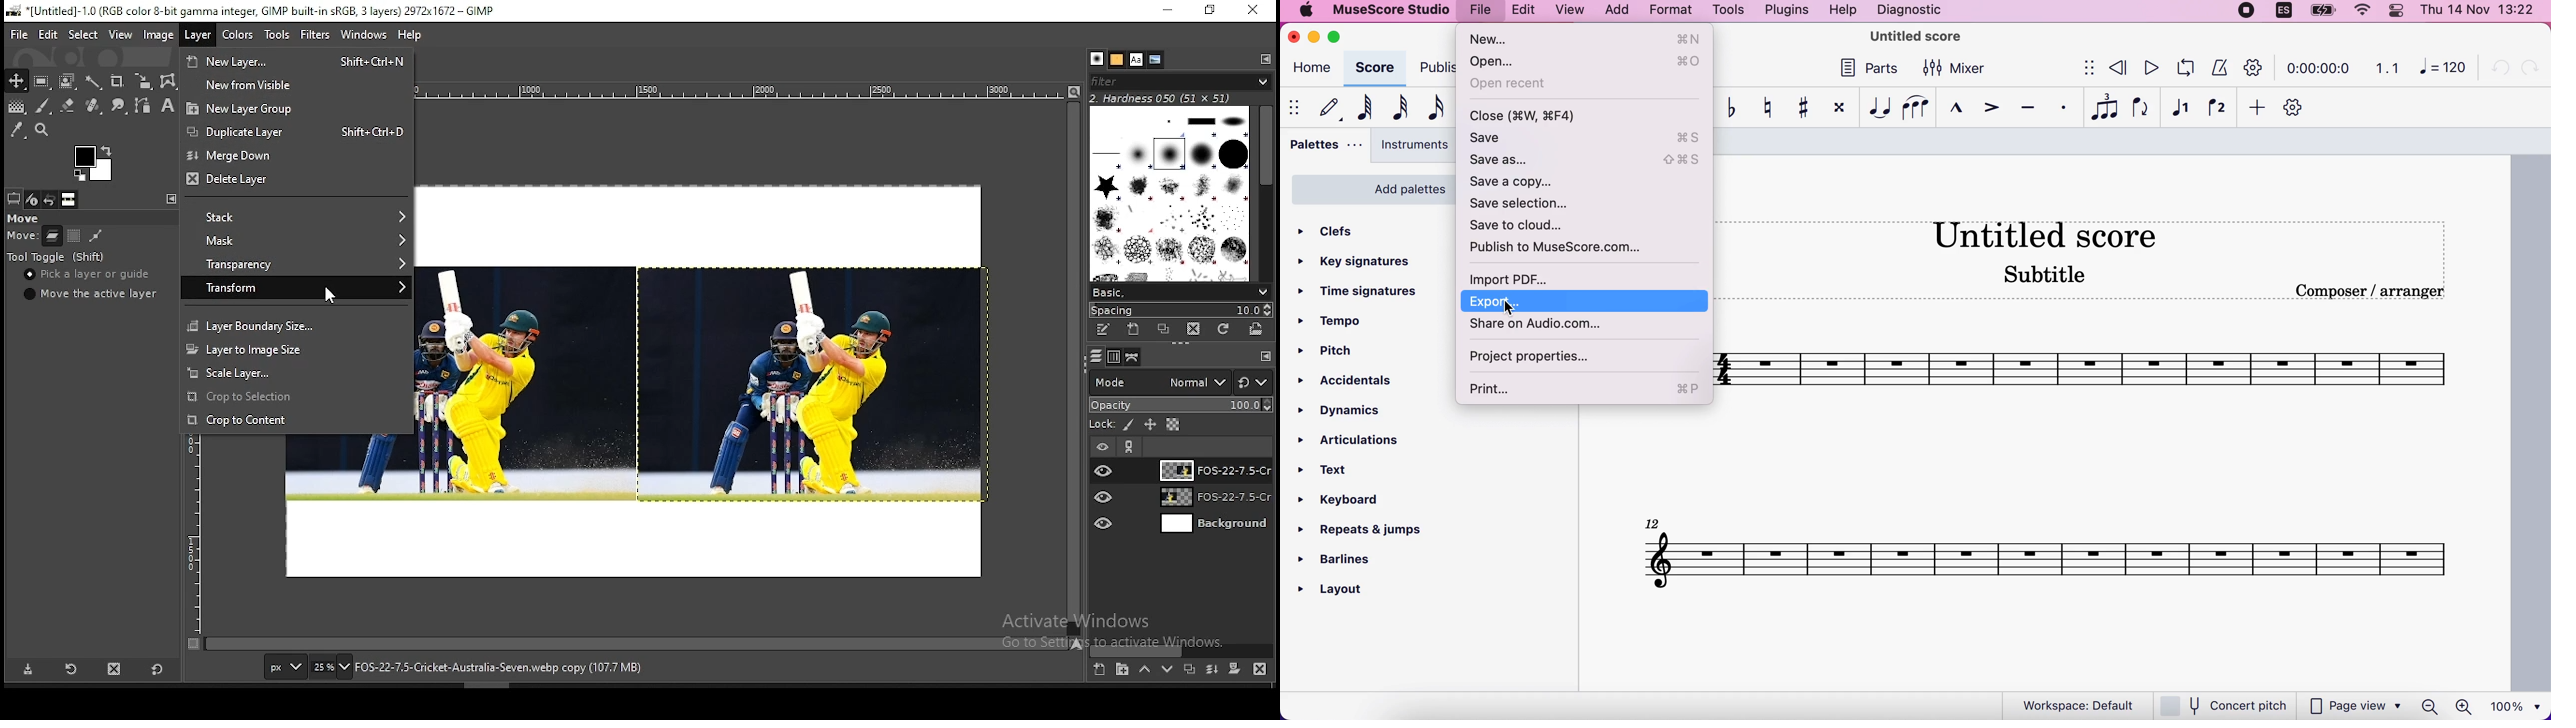 This screenshot has height=728, width=2576. I want to click on tie, so click(1878, 109).